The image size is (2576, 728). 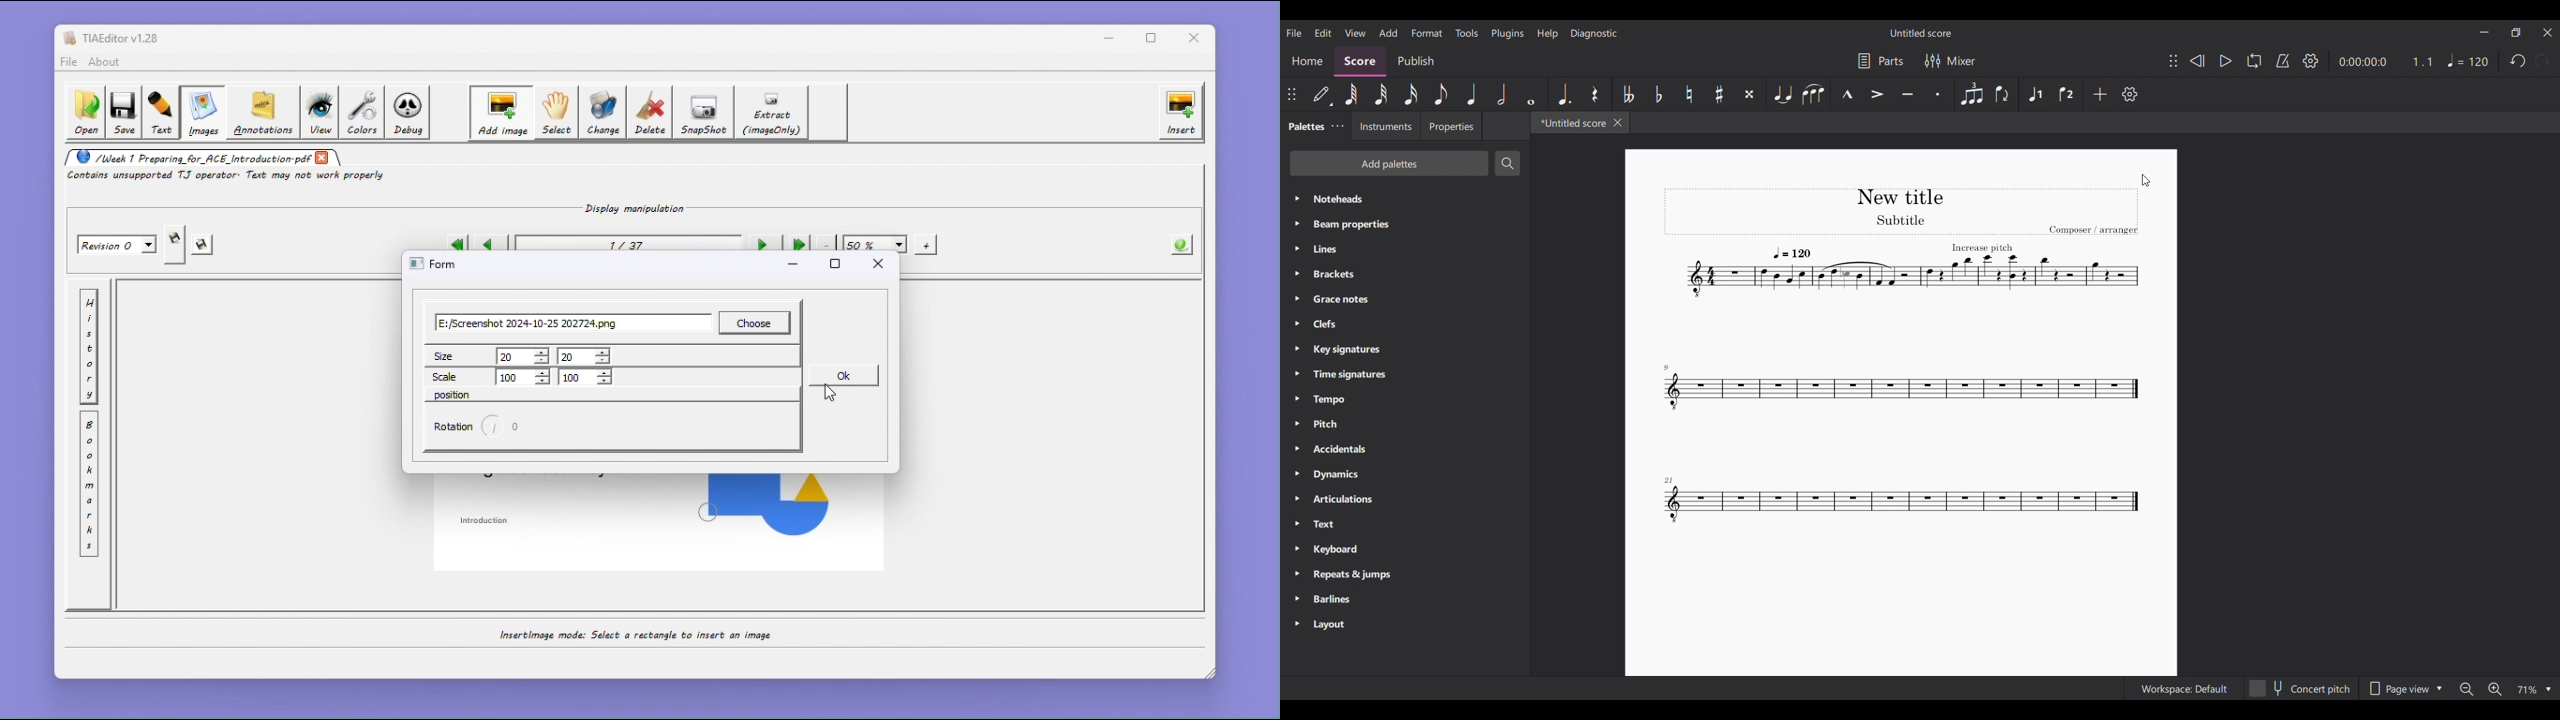 I want to click on Time signatures, so click(x=1405, y=375).